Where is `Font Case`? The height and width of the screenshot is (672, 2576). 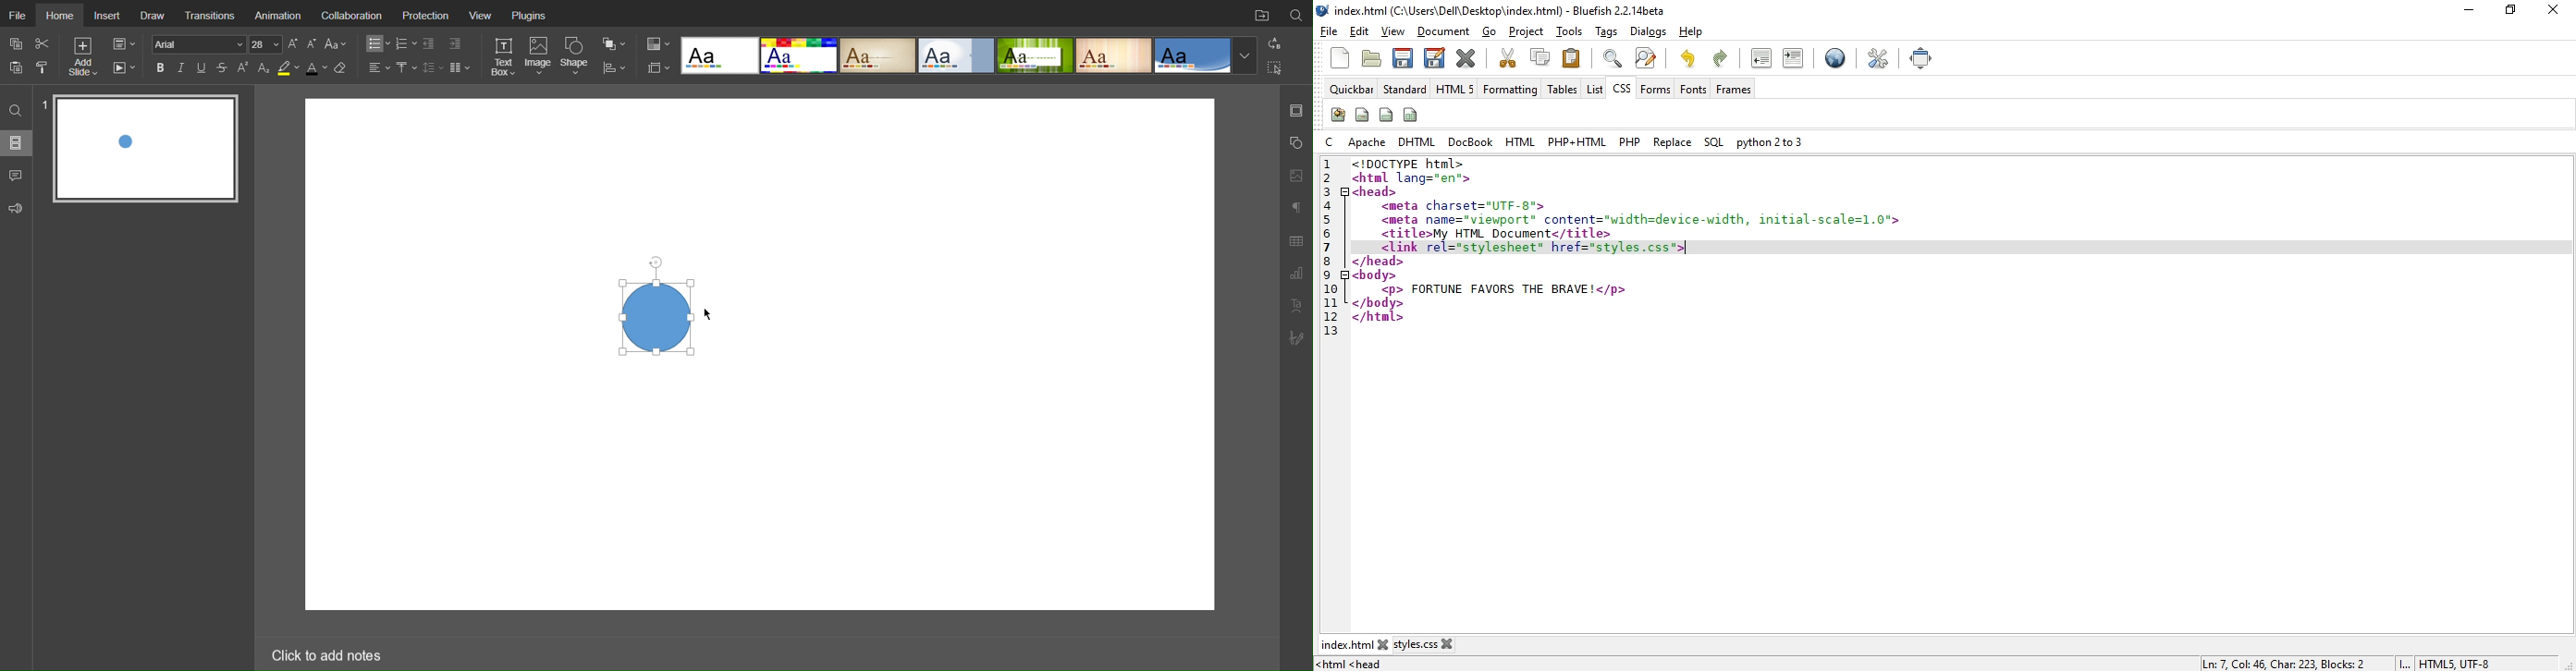 Font Case is located at coordinates (337, 44).